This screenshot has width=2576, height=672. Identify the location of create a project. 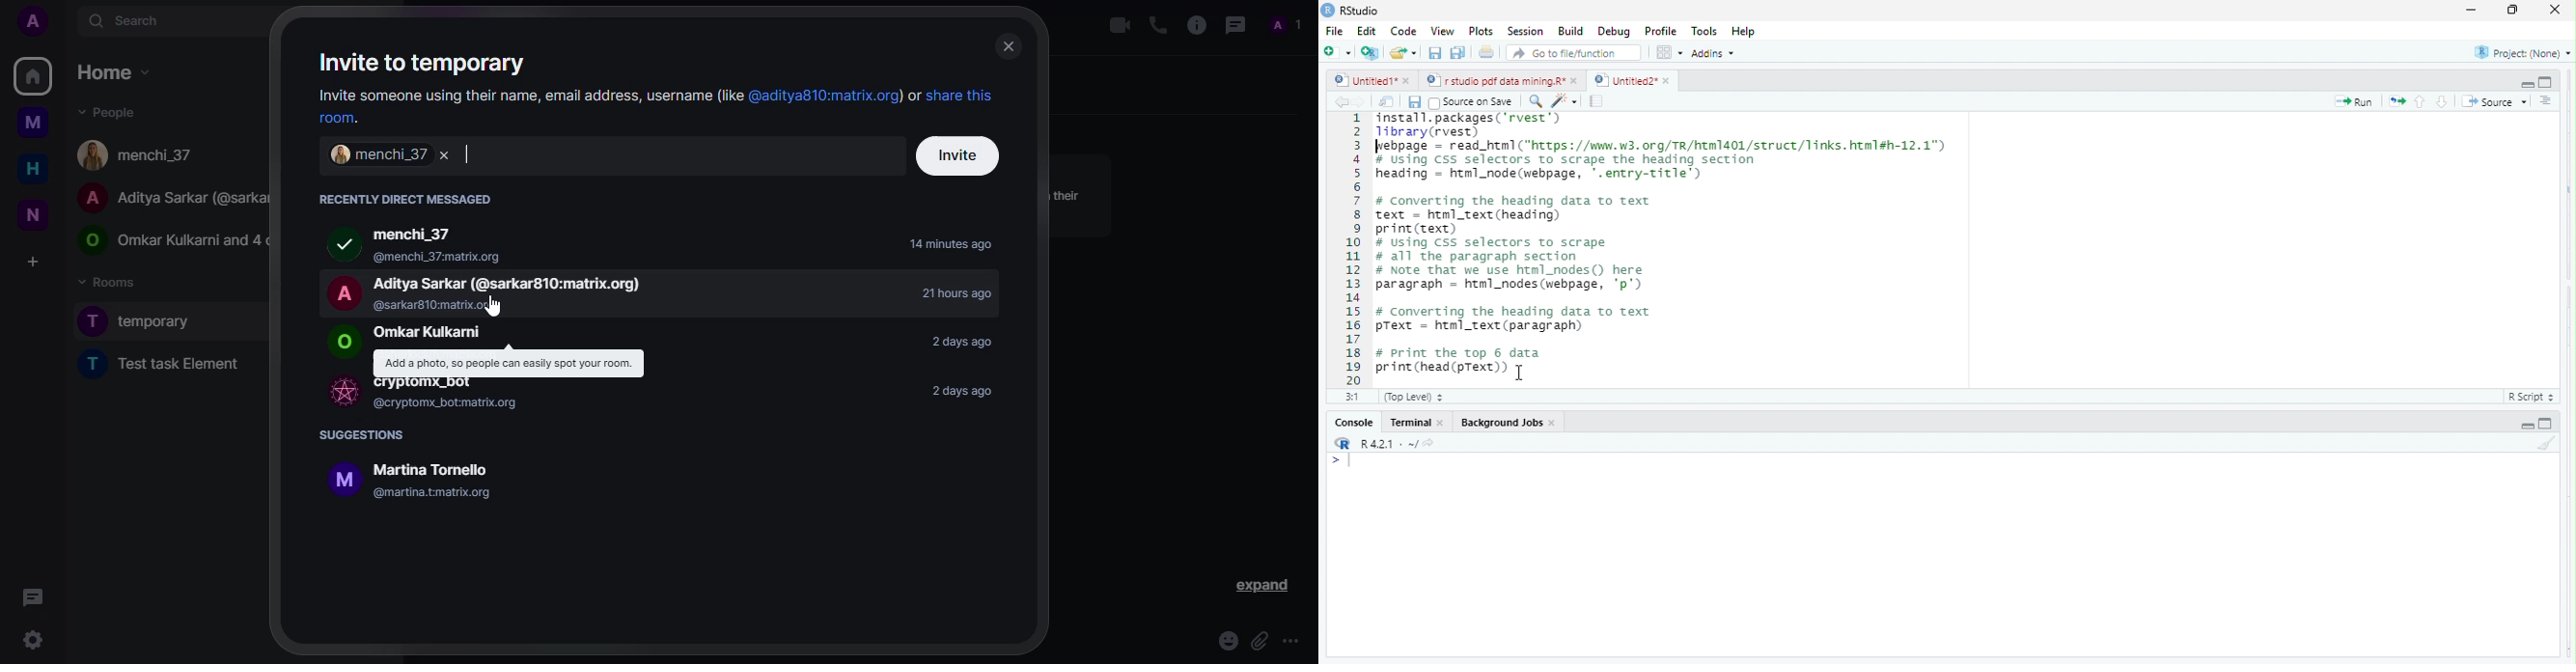
(1368, 53).